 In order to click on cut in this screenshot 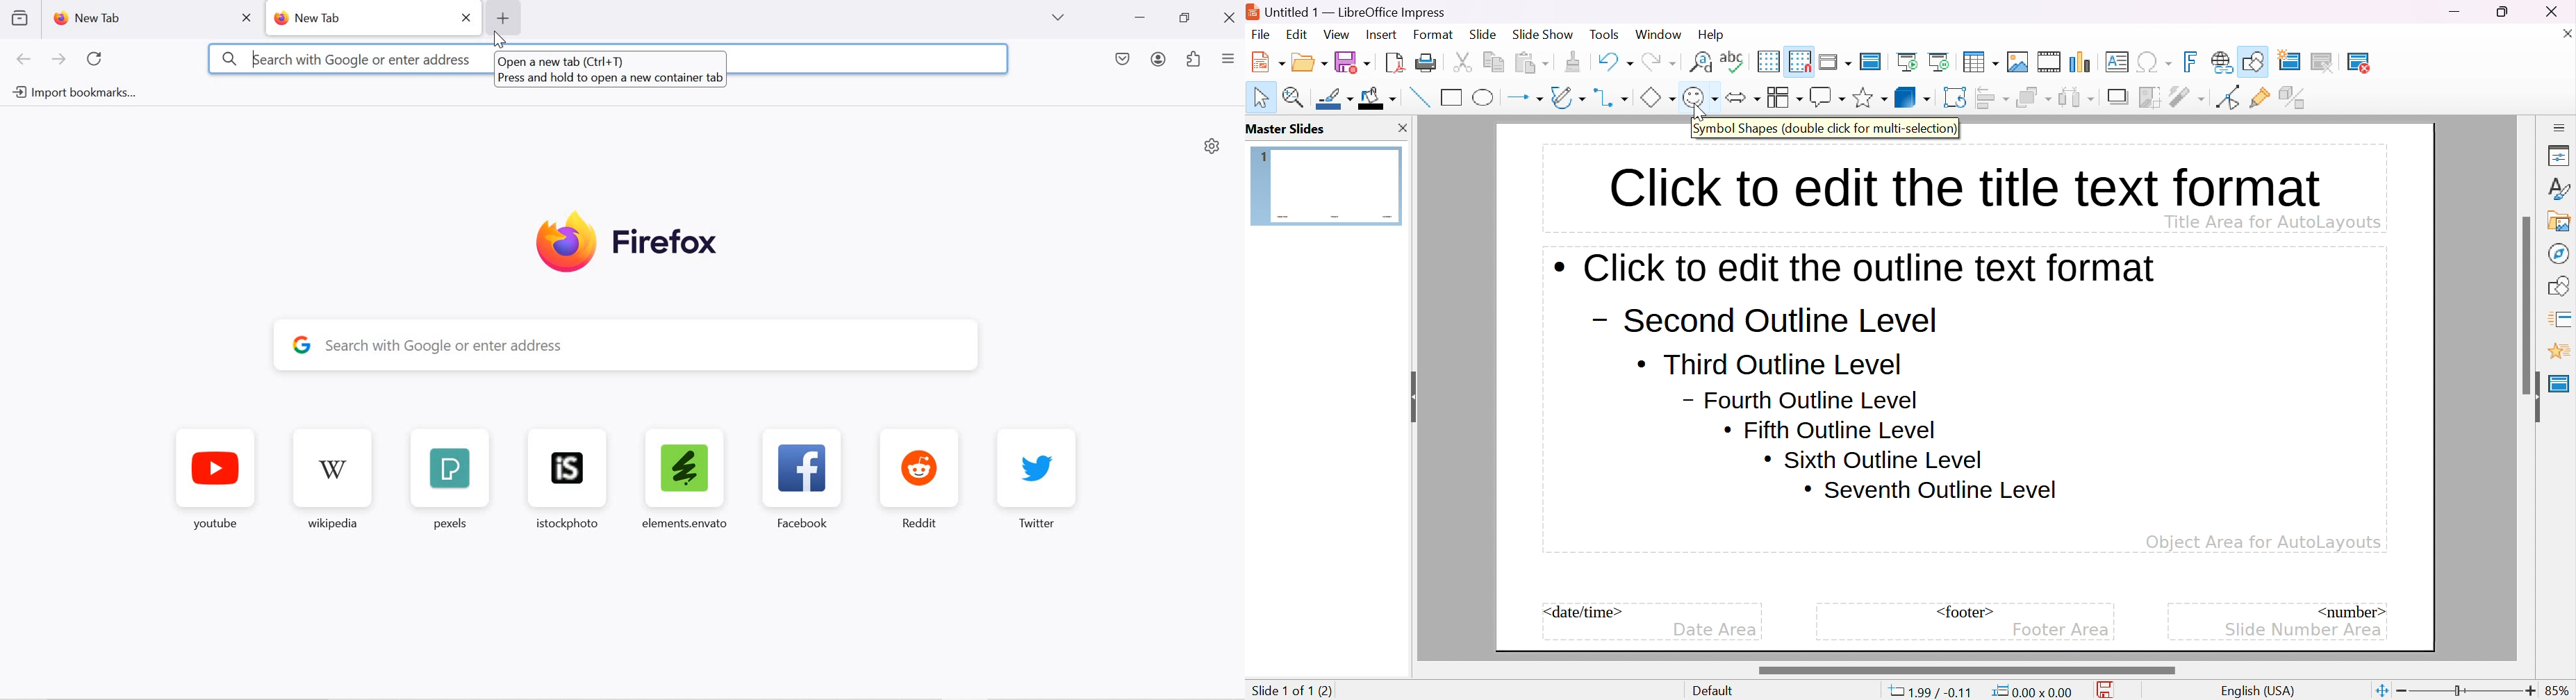, I will do `click(1462, 62)`.